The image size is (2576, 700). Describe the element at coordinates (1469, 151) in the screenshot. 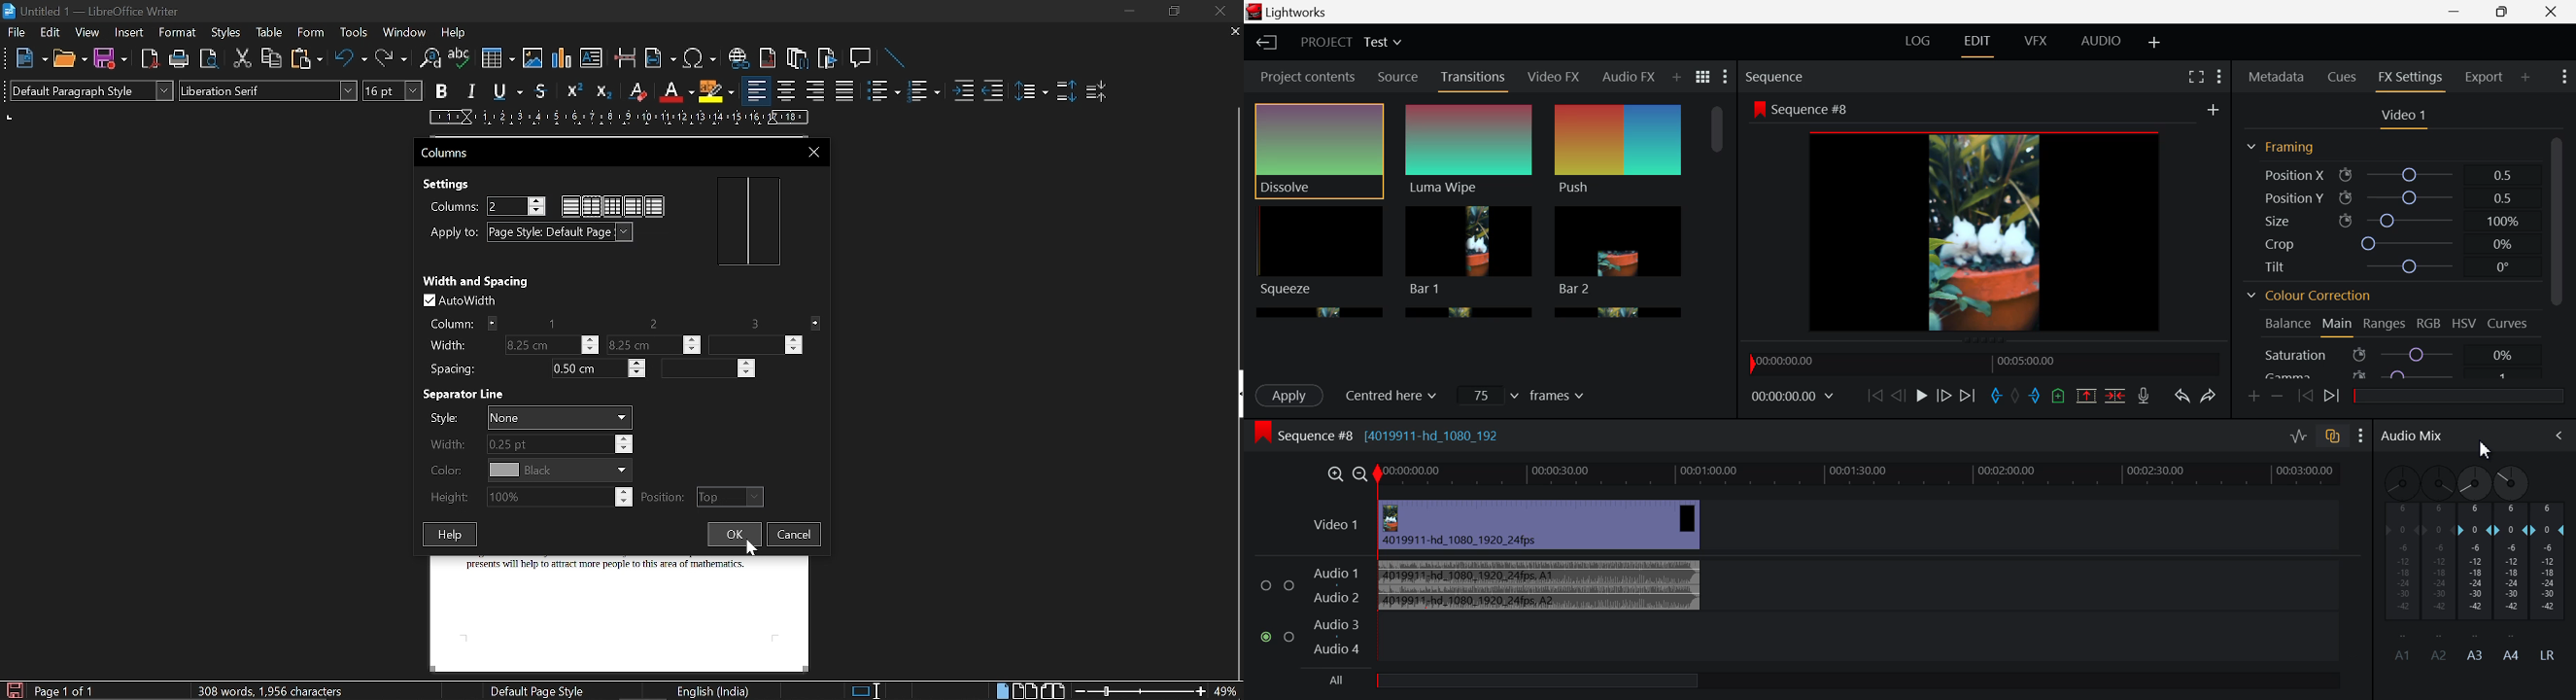

I see `Luma Wipe` at that location.